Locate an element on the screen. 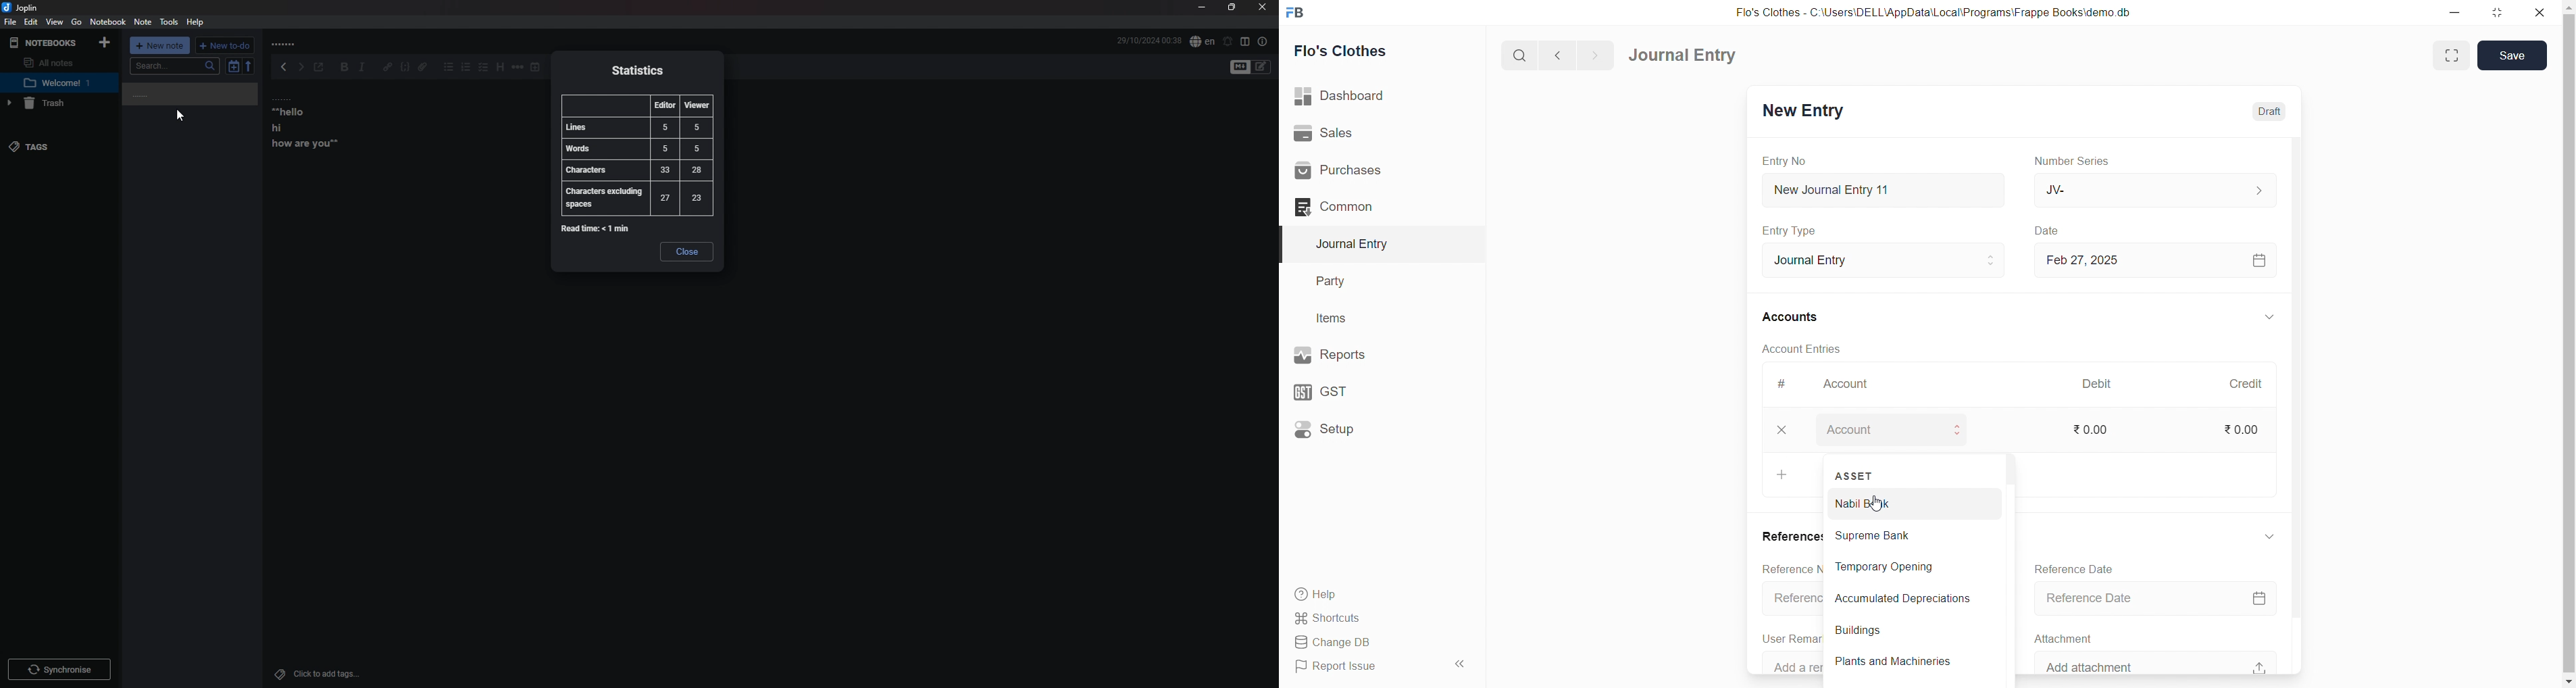  Toggle external editing is located at coordinates (321, 67).